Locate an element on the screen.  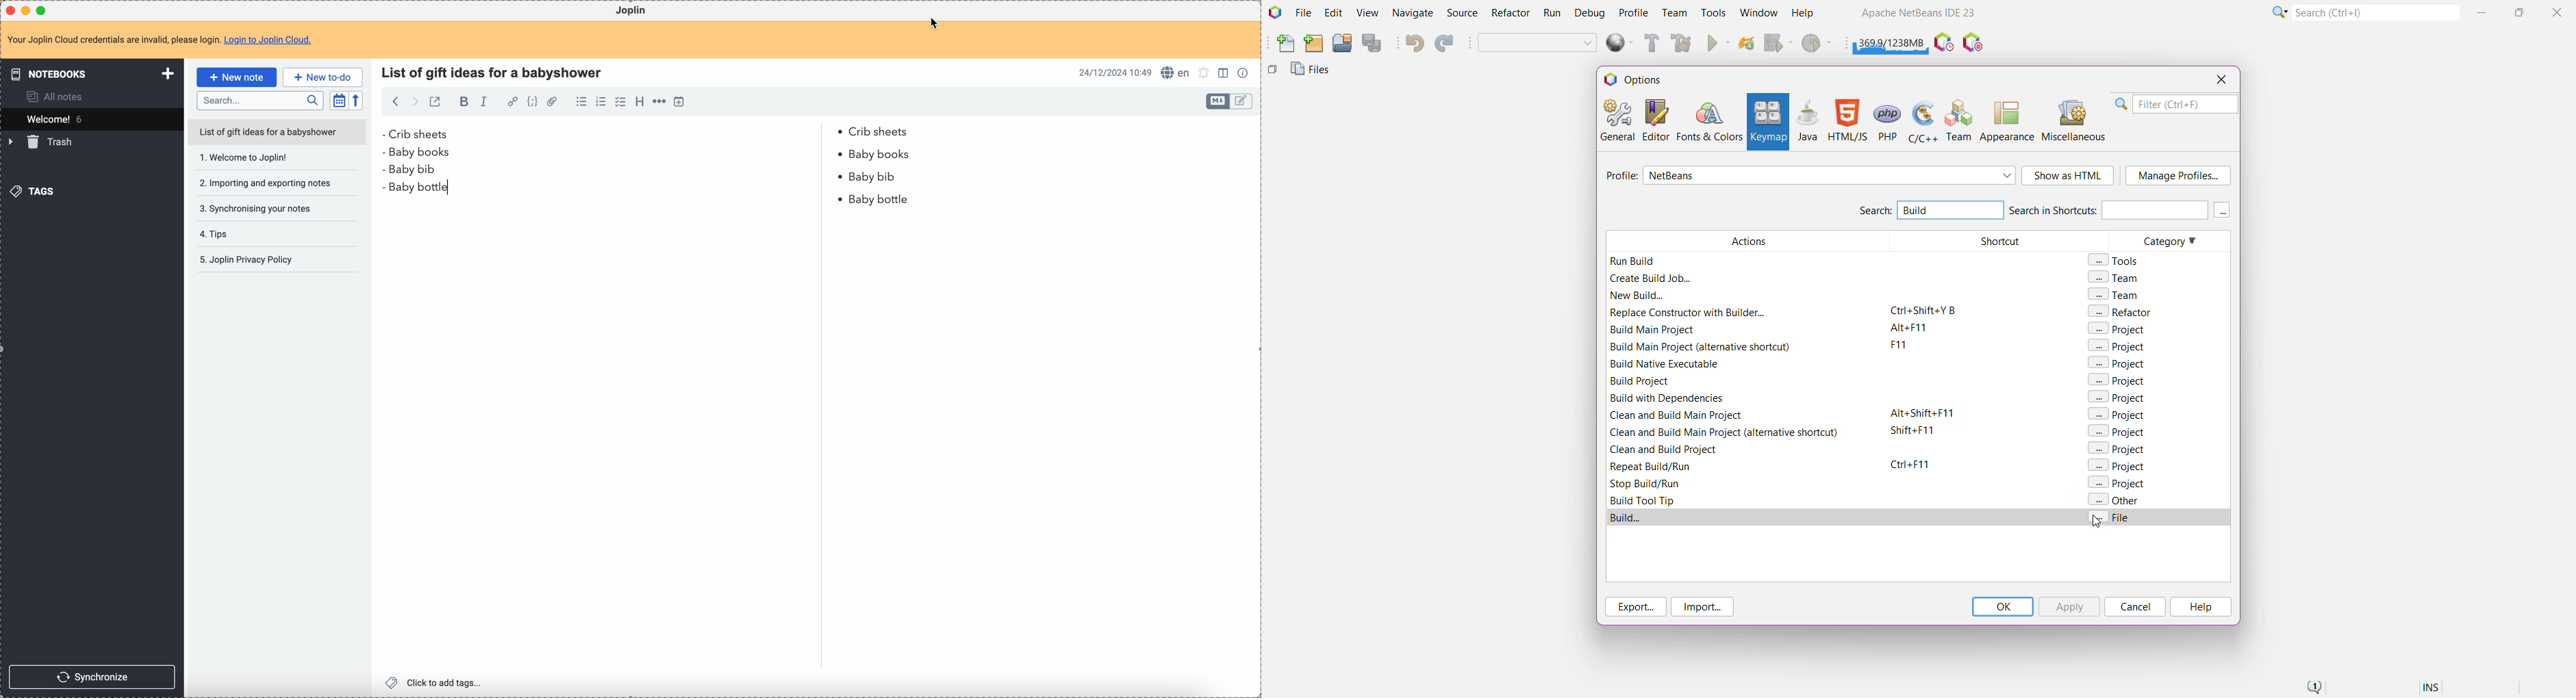
Search is located at coordinates (1874, 212).